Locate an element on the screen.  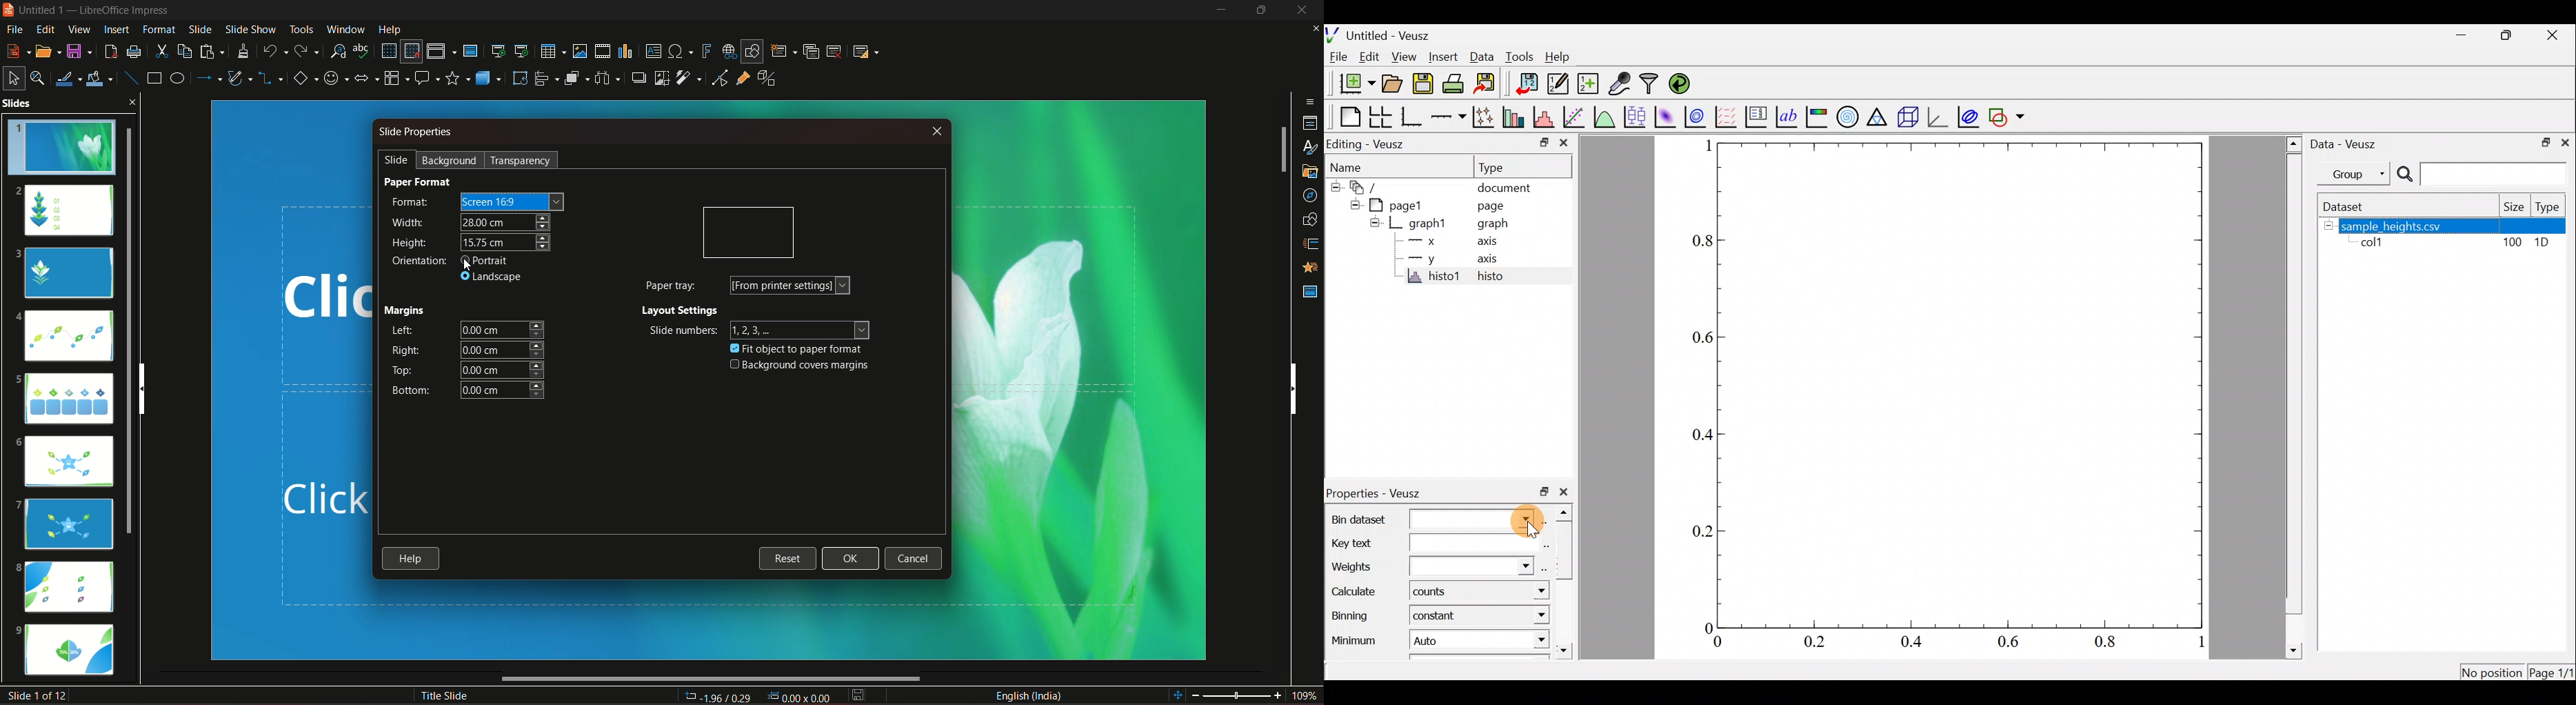
logo and title is located at coordinates (89, 12).